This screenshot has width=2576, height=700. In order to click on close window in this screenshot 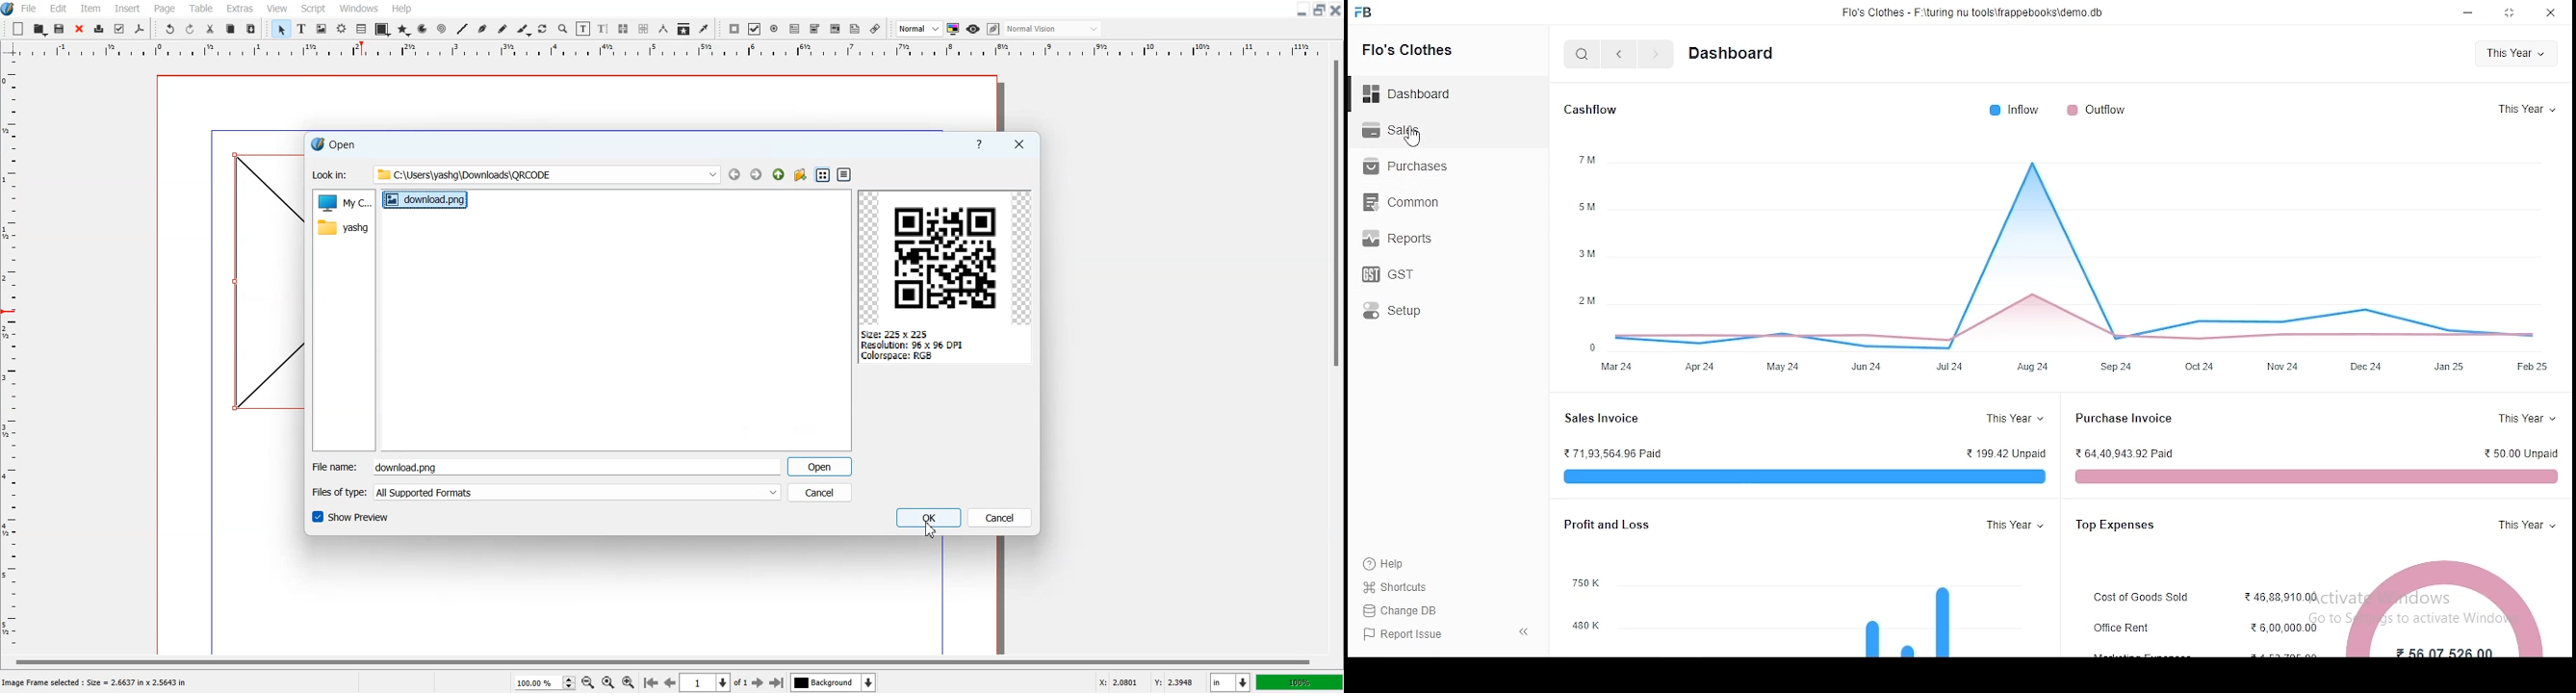, I will do `click(2549, 13)`.